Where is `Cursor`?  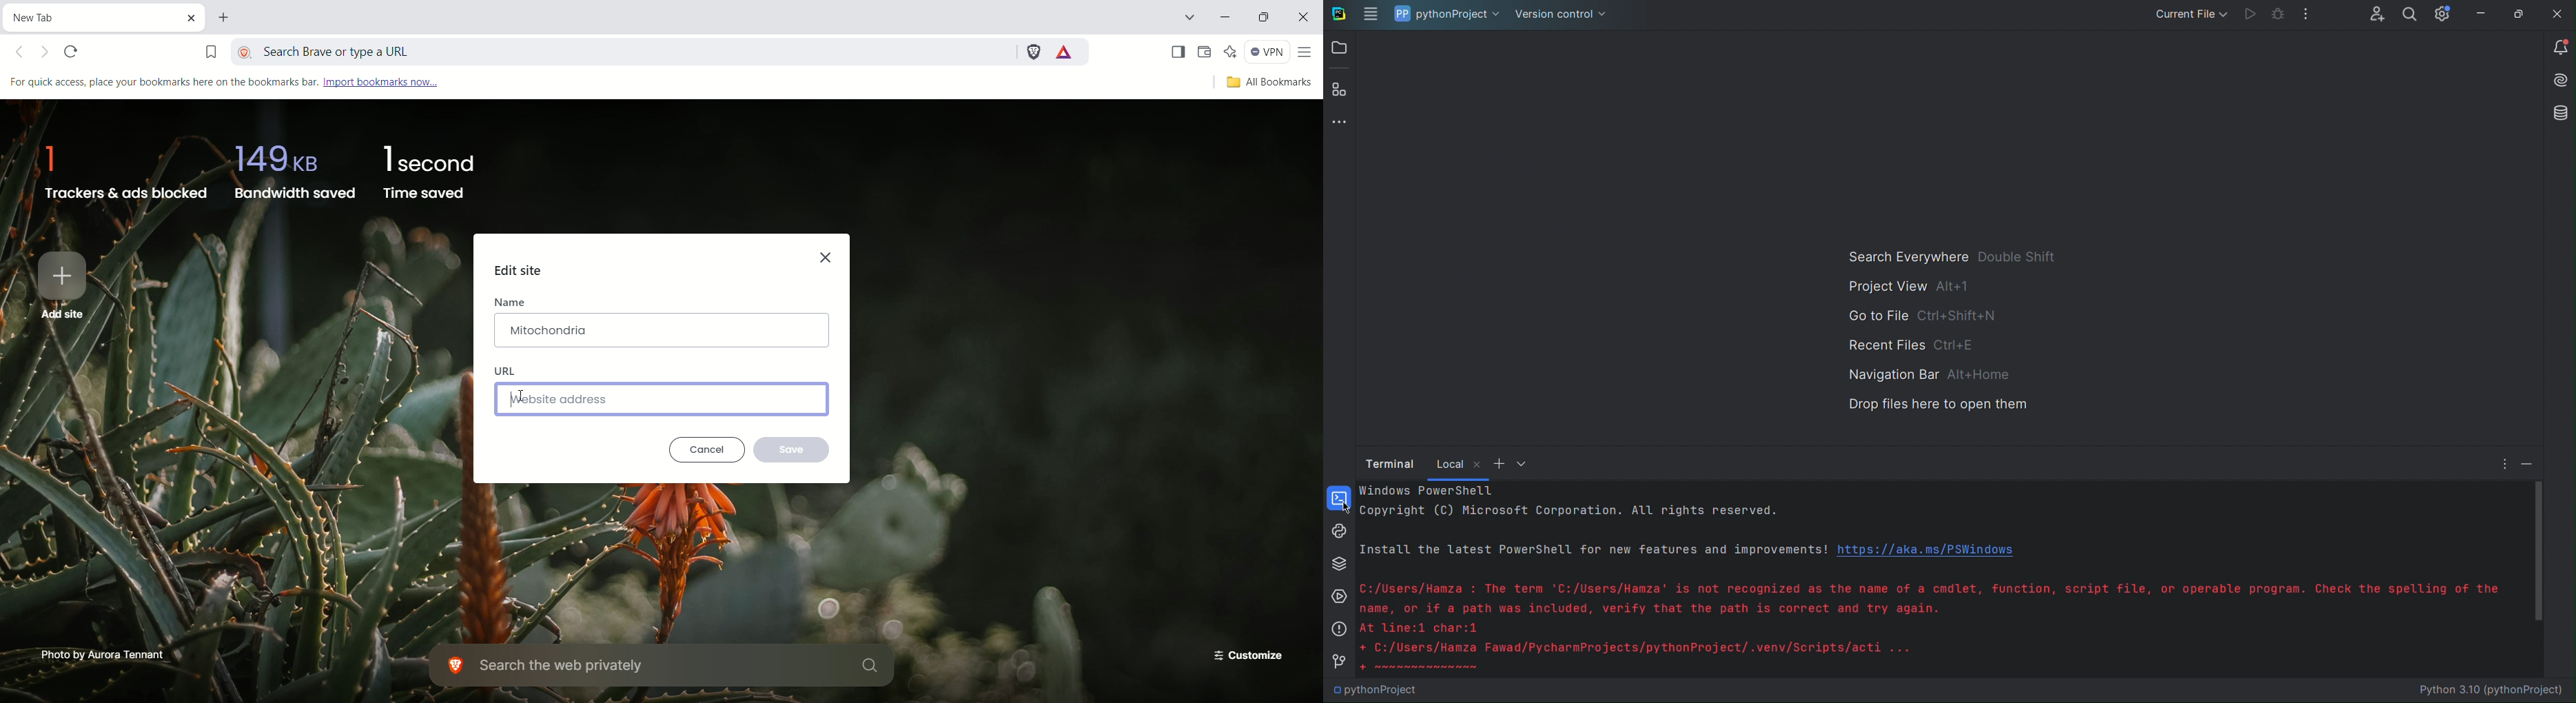
Cursor is located at coordinates (1346, 508).